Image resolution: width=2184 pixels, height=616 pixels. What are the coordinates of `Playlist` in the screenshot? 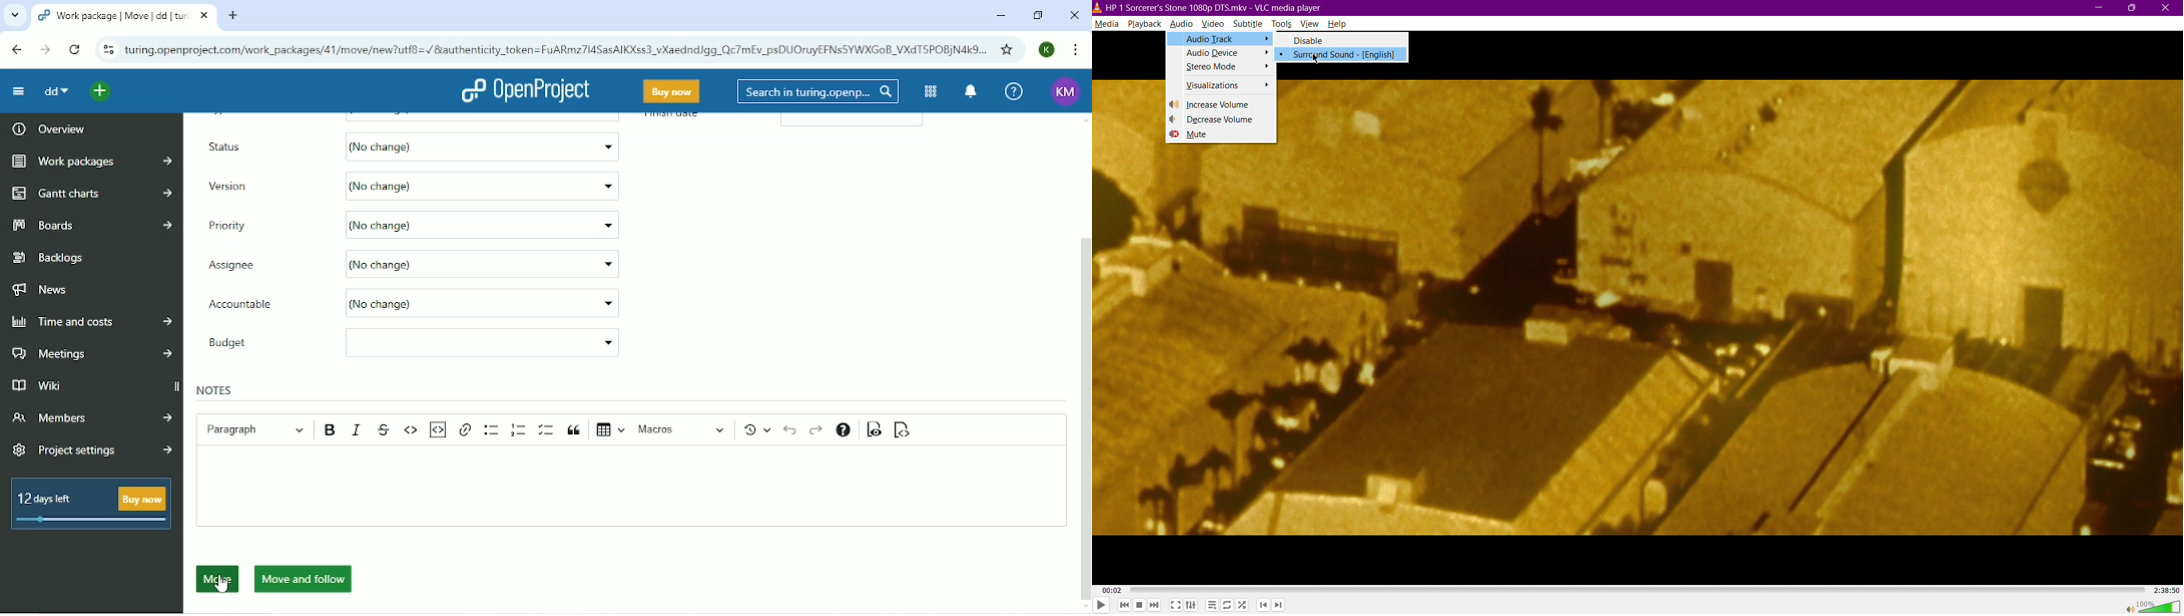 It's located at (1210, 605).